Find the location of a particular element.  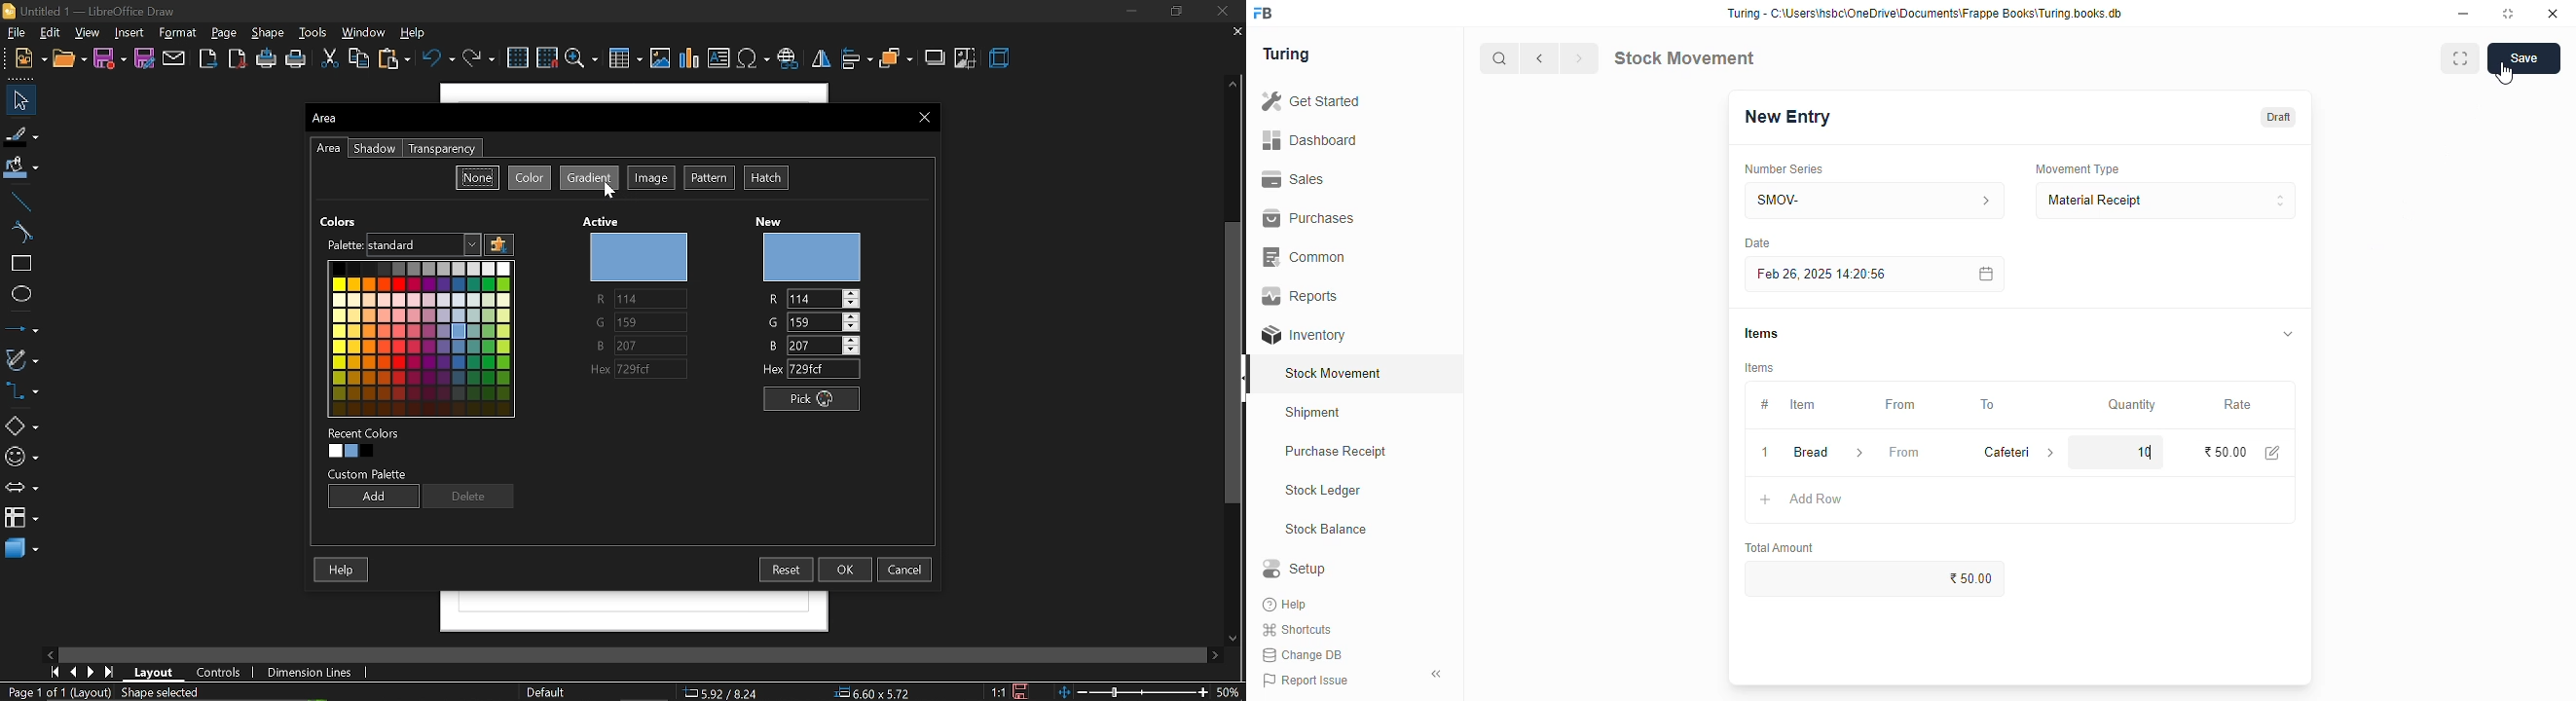

purchases is located at coordinates (1308, 218).